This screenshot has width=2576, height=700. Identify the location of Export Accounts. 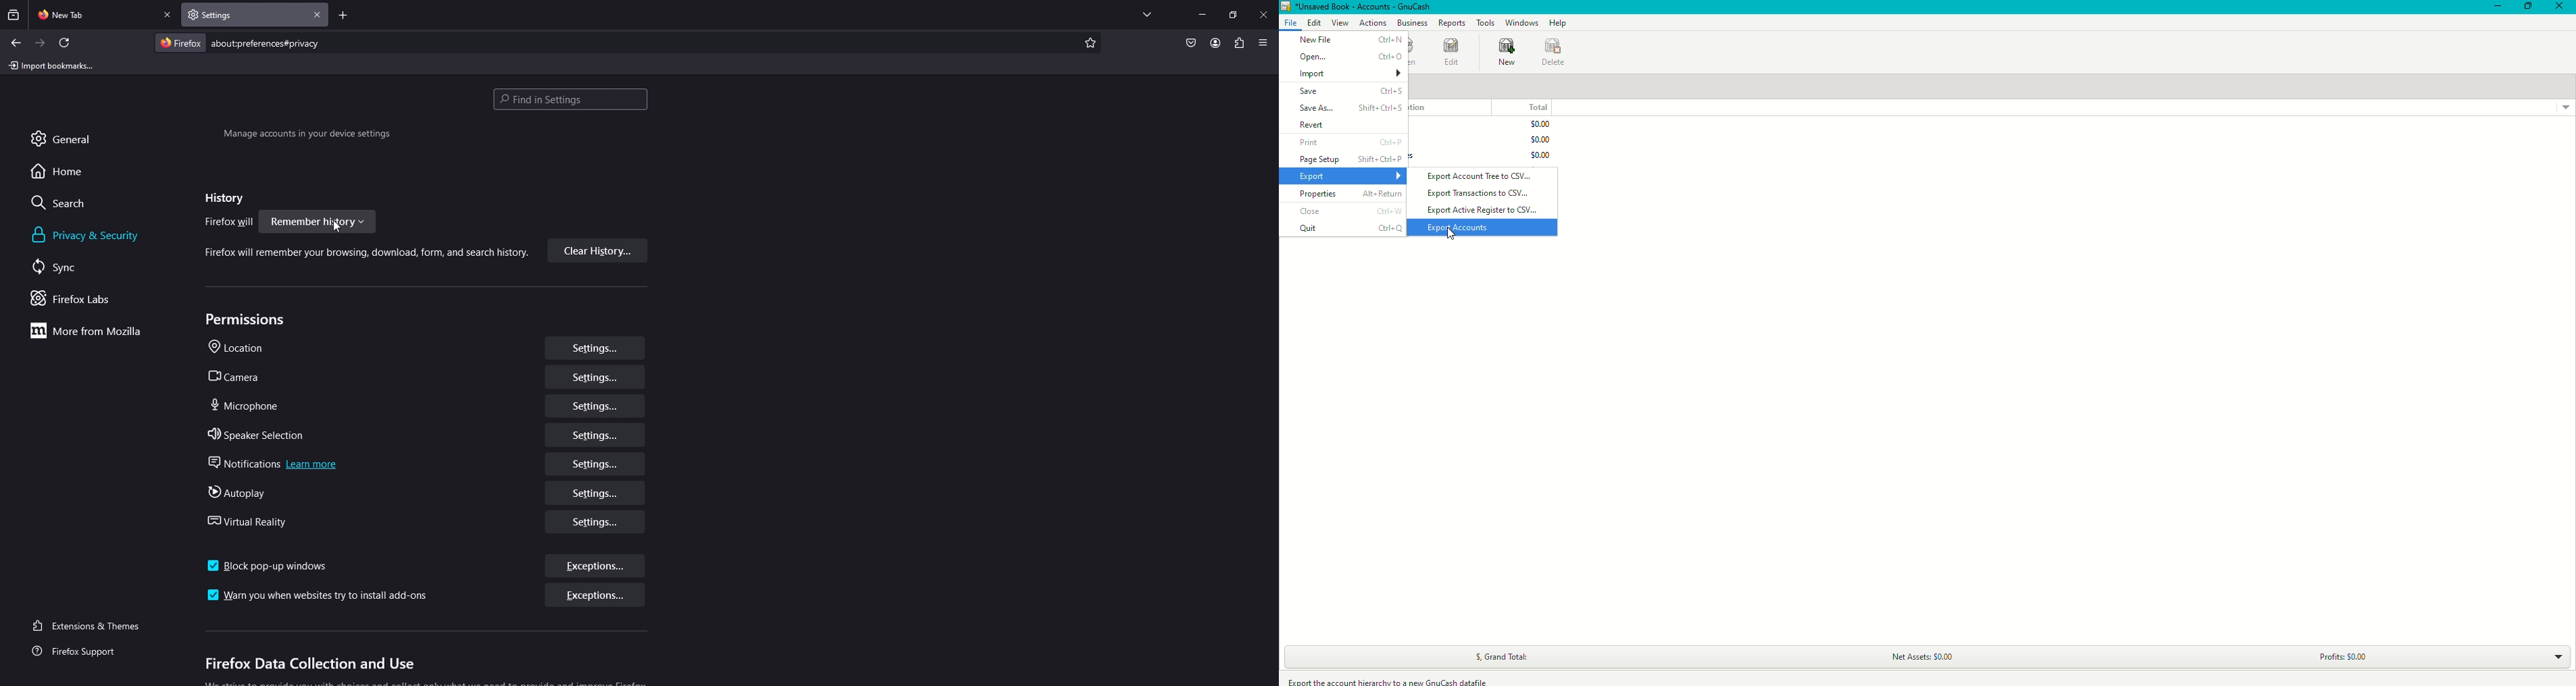
(1459, 227).